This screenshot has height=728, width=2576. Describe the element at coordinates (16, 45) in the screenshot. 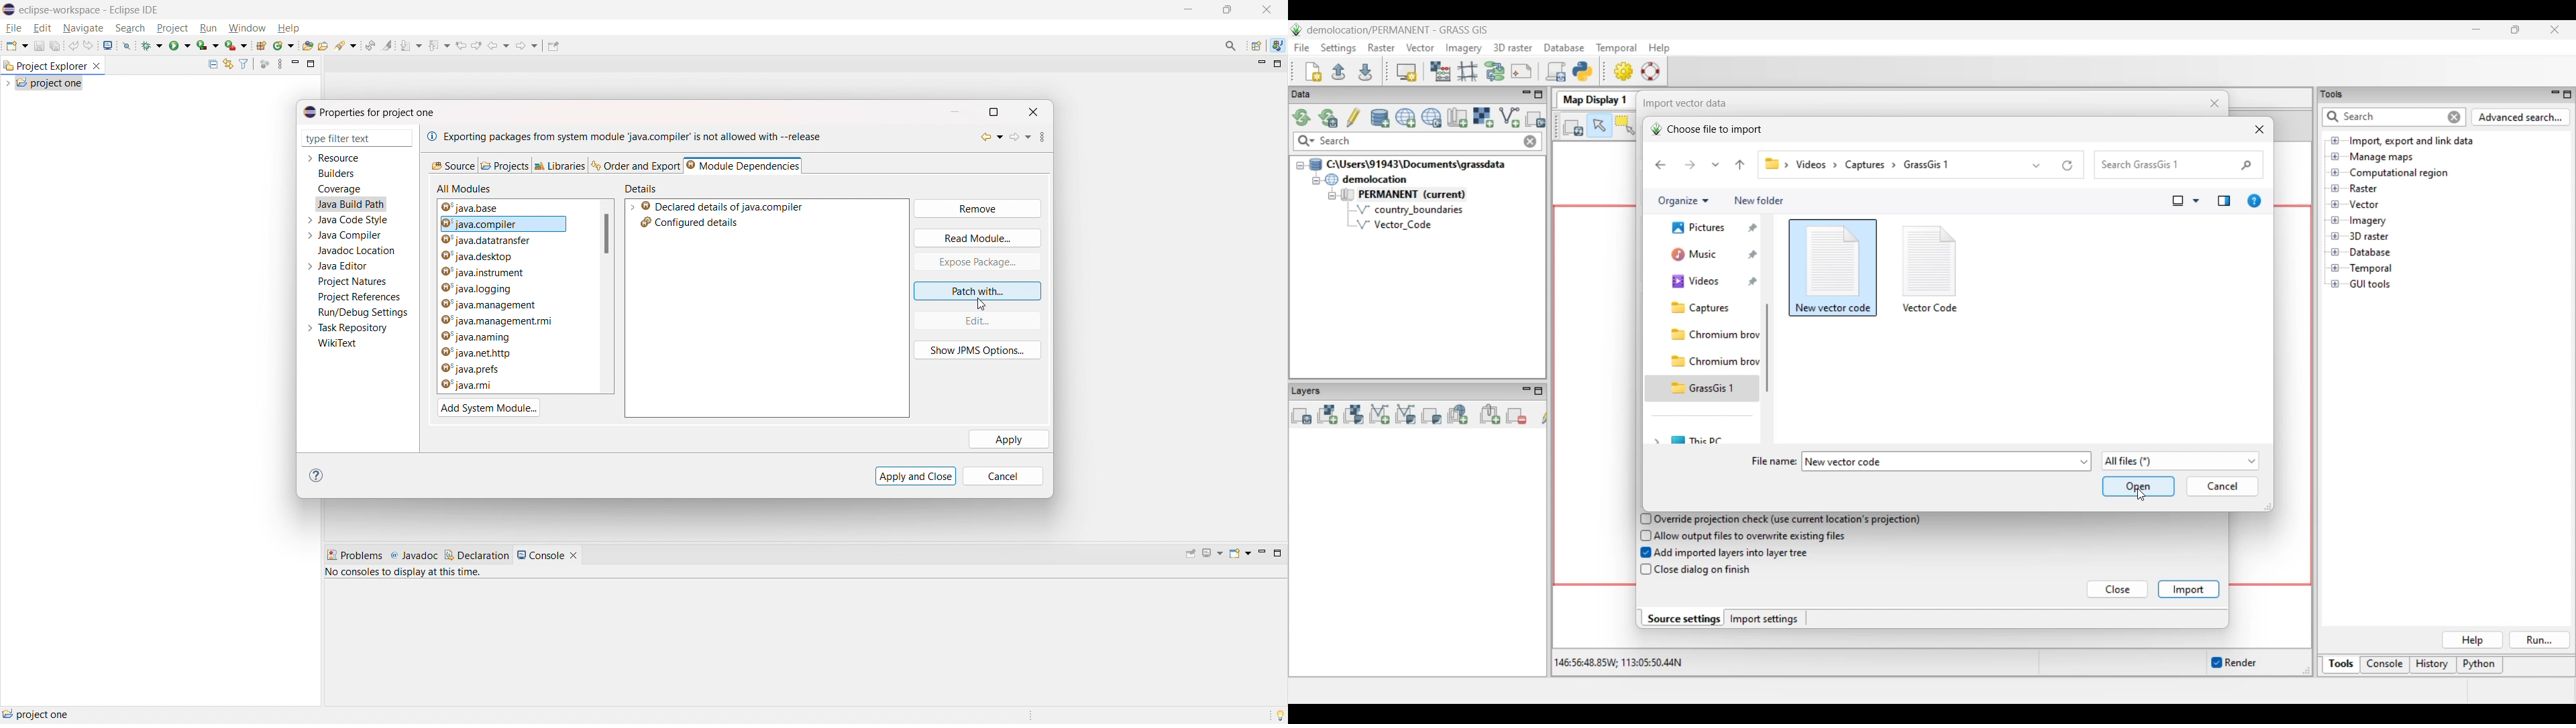

I see `new` at that location.